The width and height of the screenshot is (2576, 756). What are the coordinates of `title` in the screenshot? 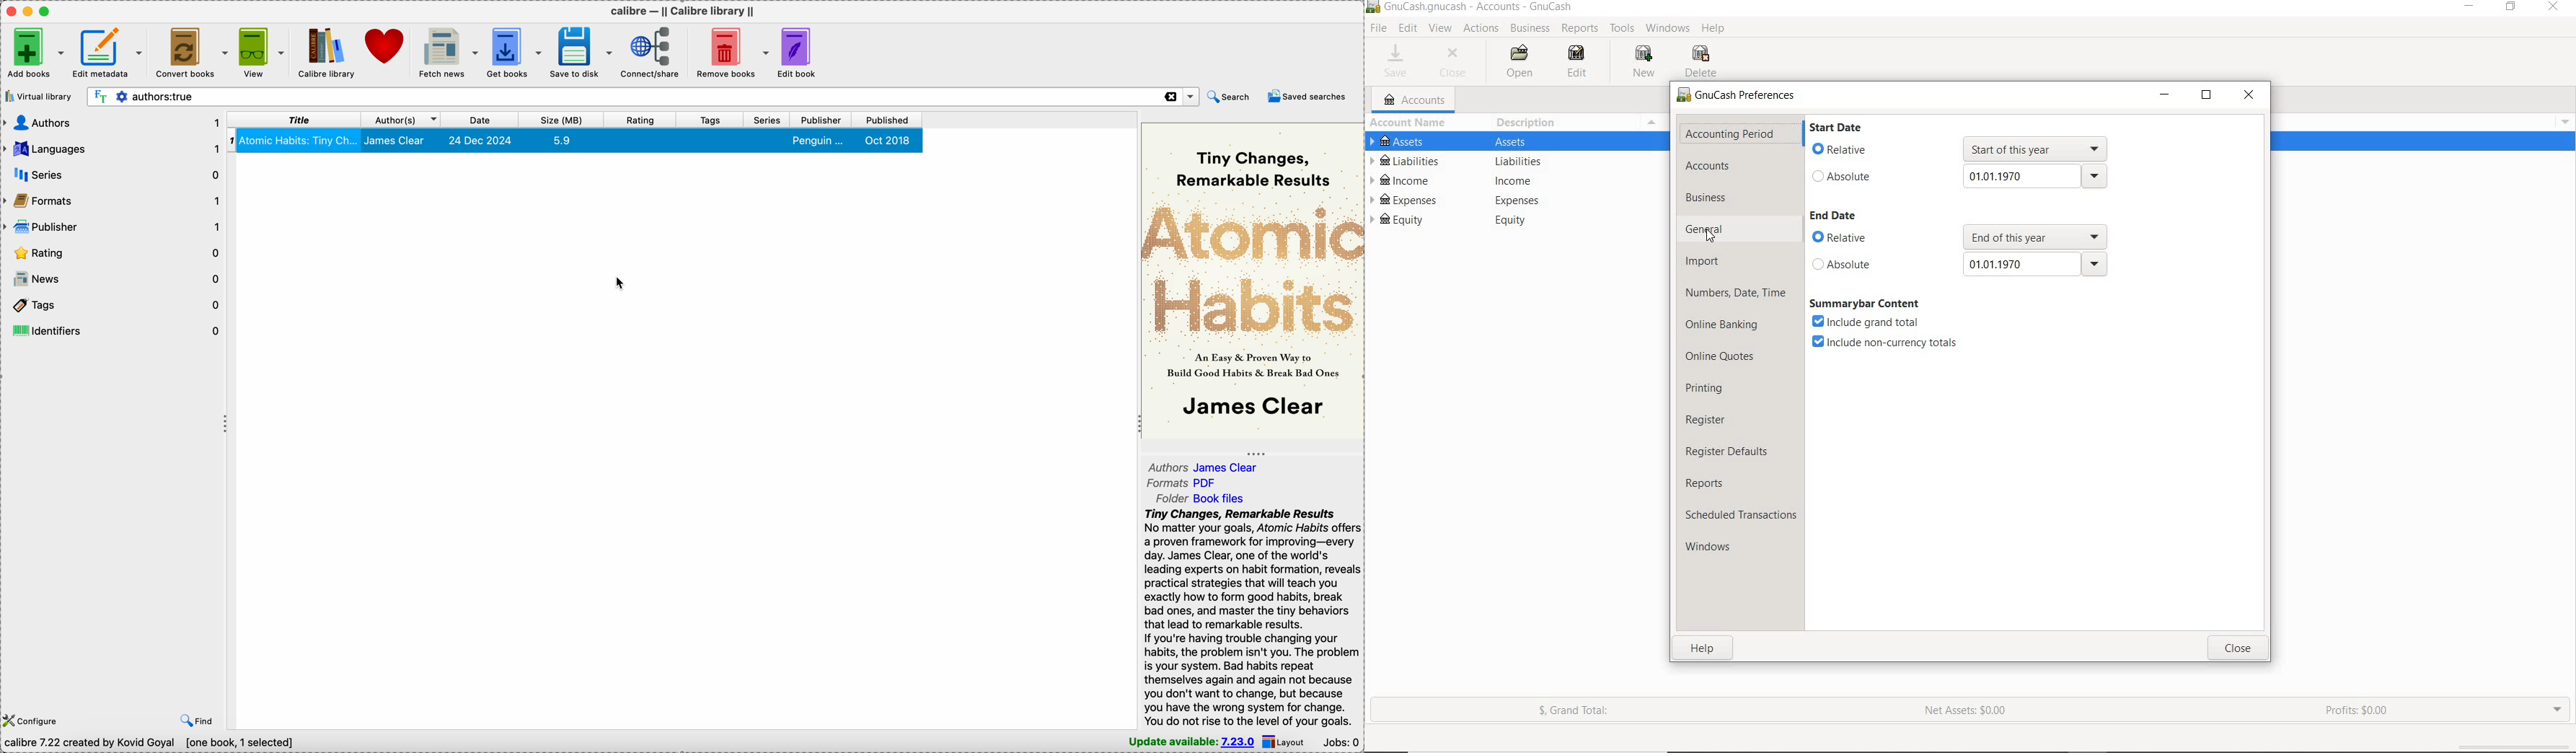 It's located at (294, 120).